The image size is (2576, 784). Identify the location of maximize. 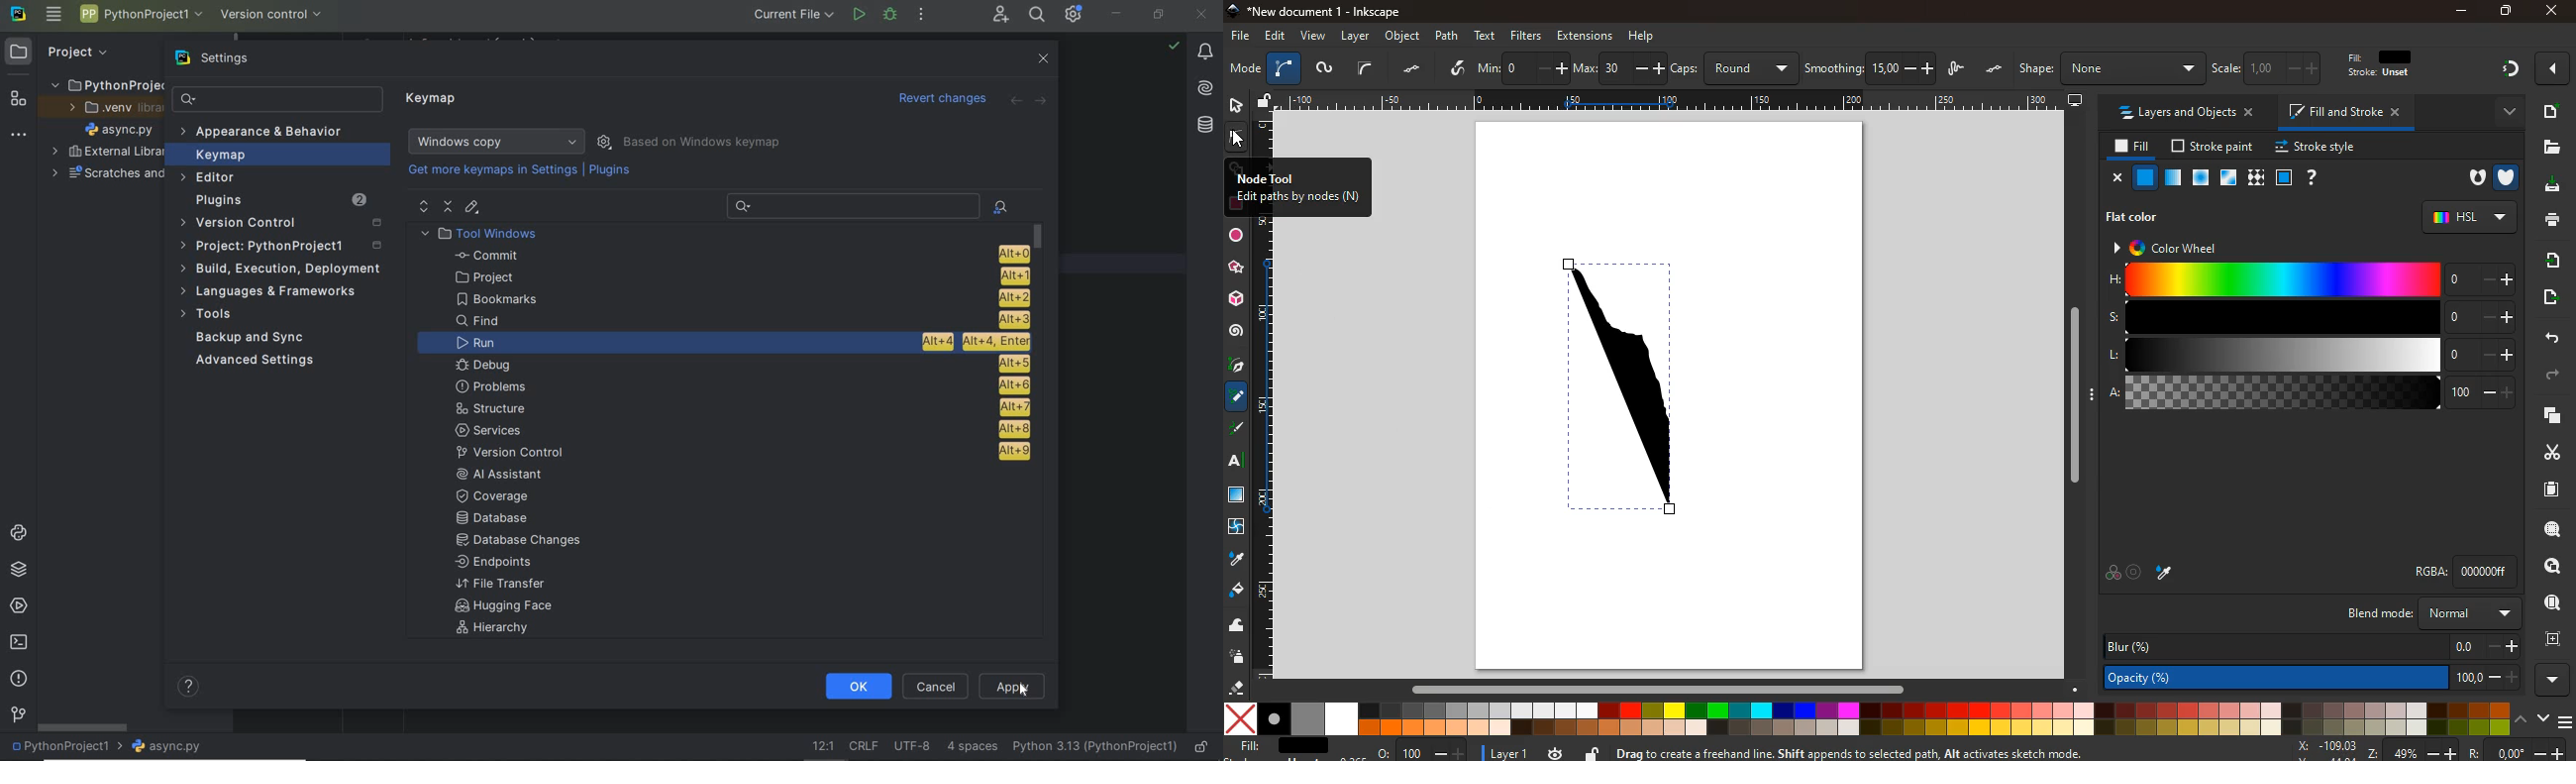
(2501, 10).